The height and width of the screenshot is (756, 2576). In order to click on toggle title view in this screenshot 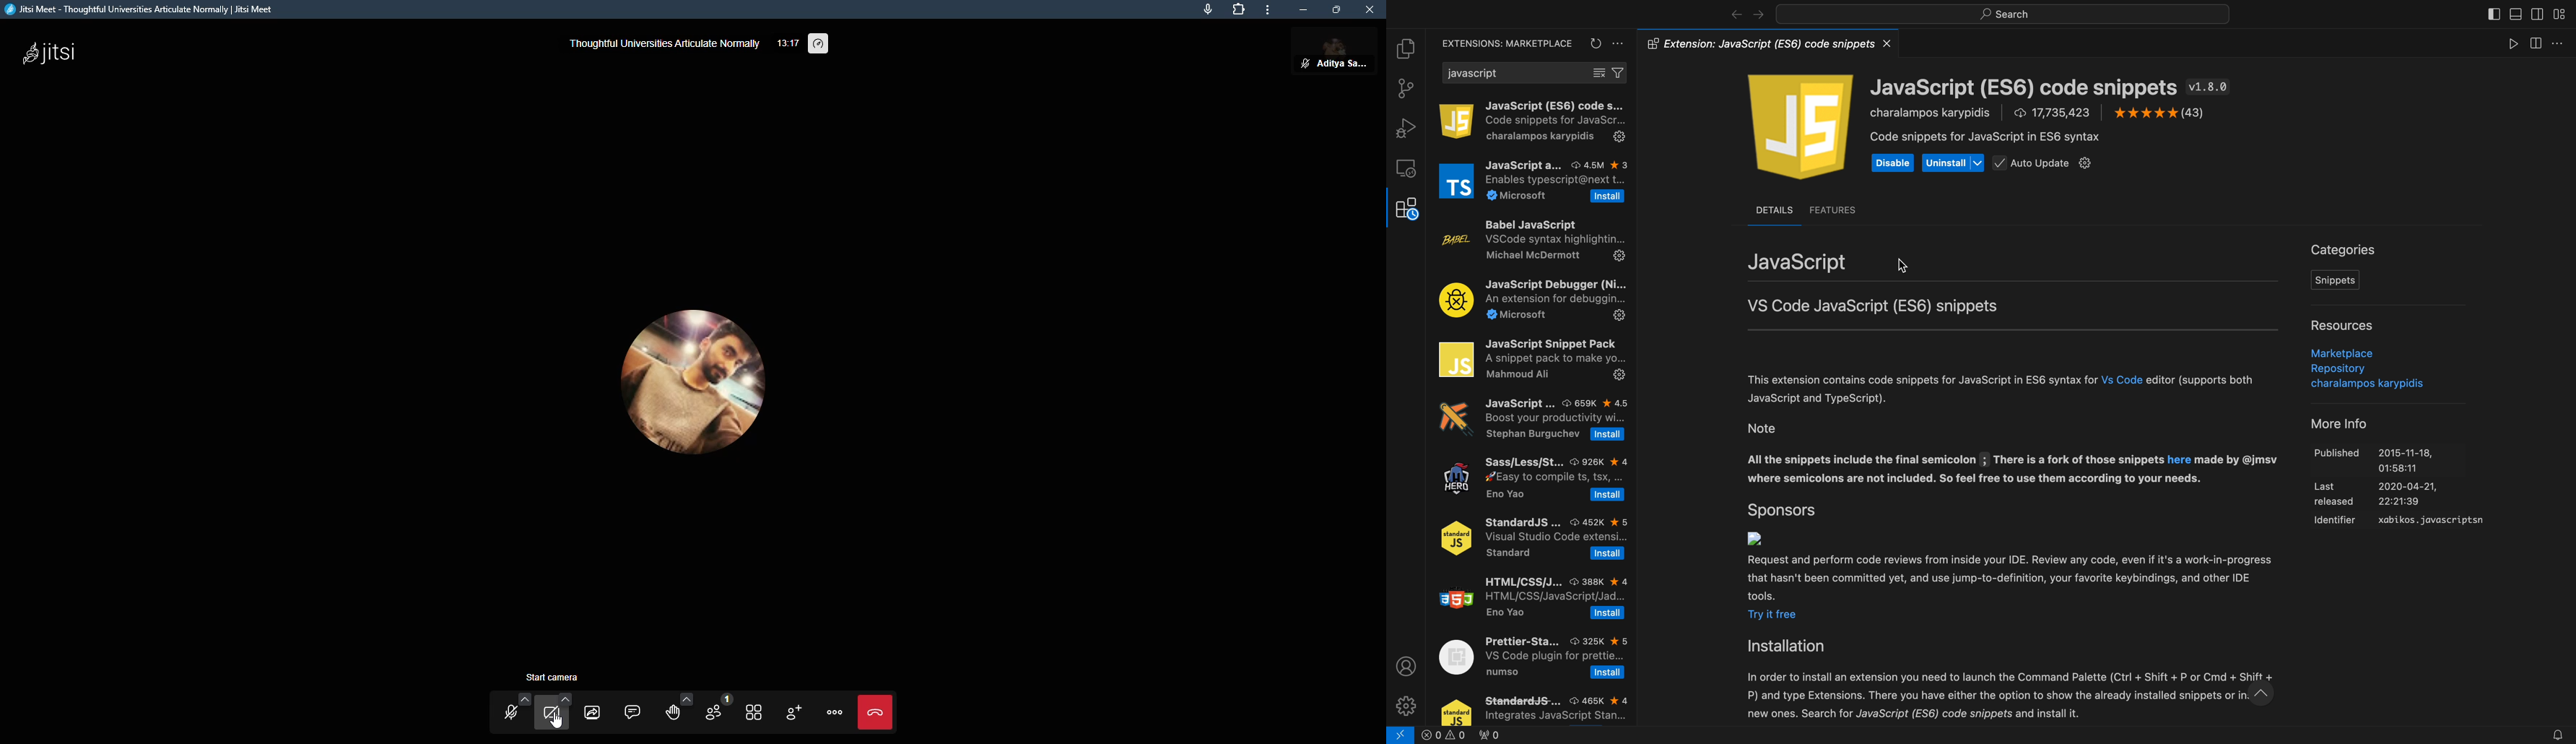, I will do `click(754, 712)`.